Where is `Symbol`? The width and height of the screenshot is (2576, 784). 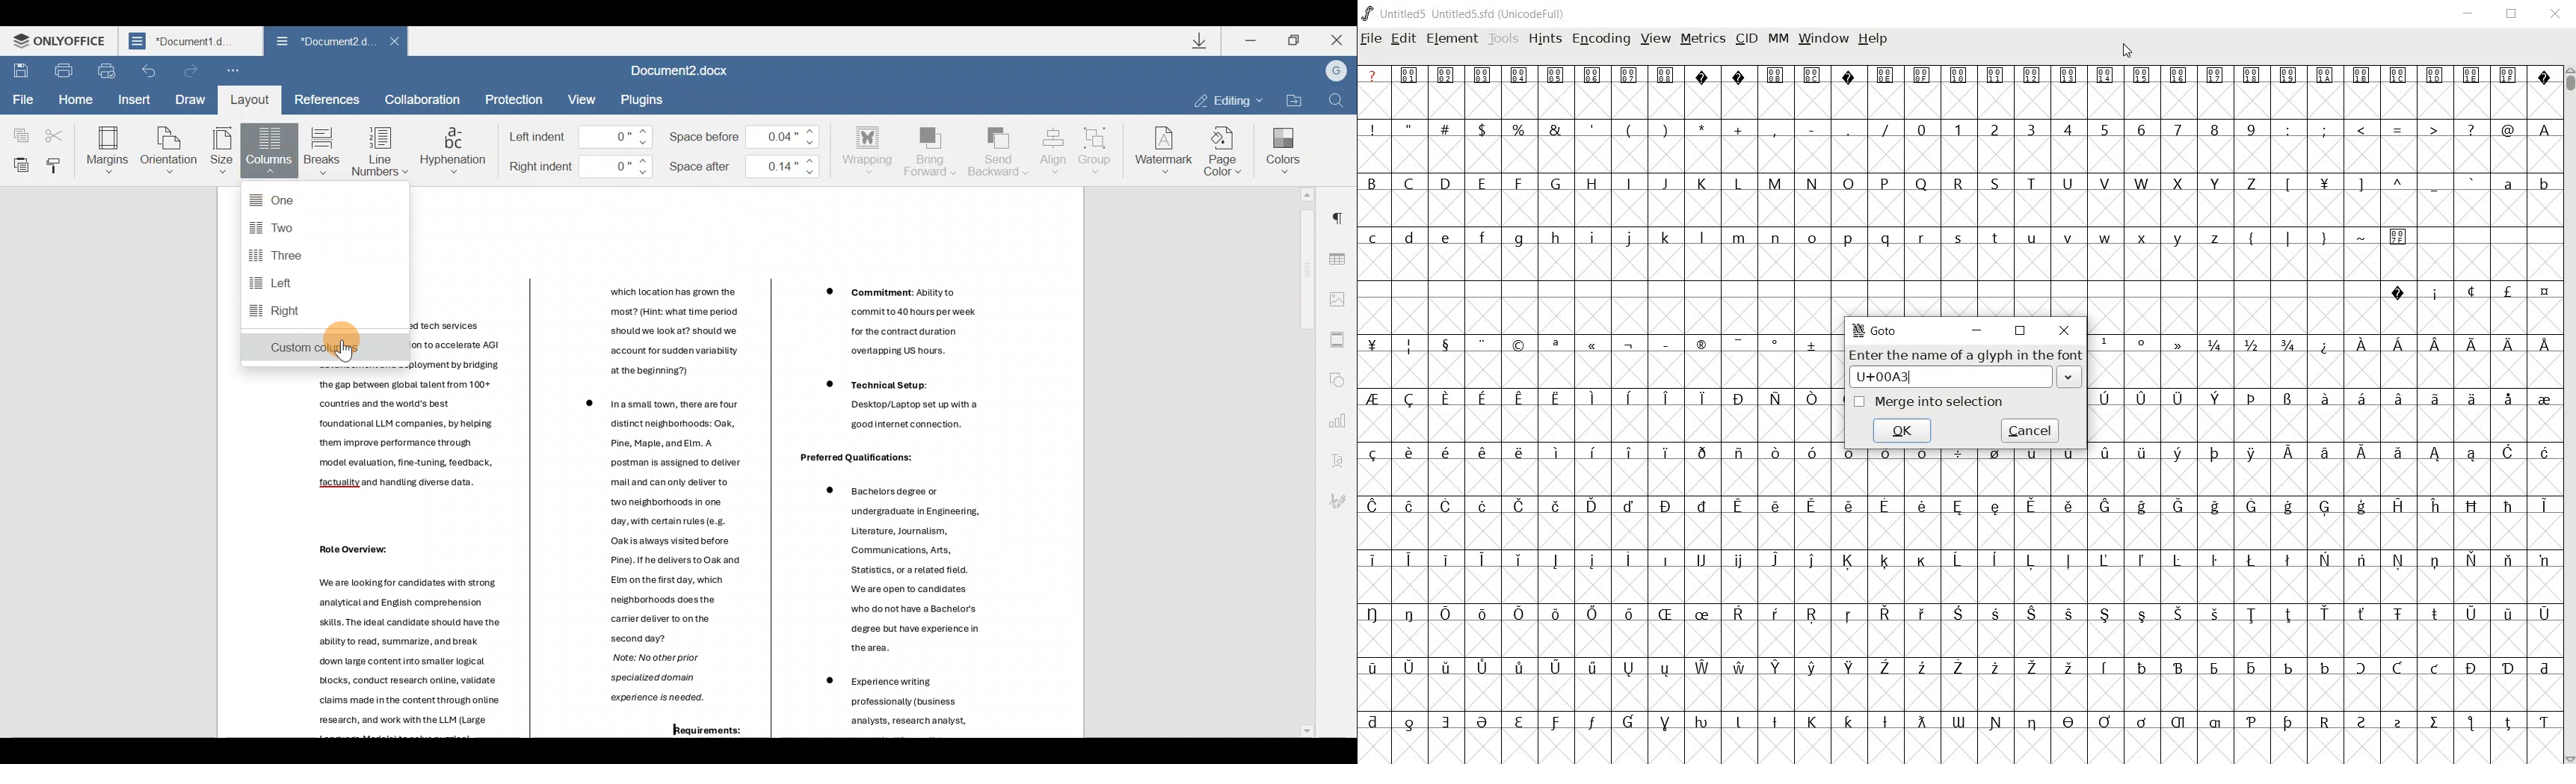
Symbol is located at coordinates (2250, 506).